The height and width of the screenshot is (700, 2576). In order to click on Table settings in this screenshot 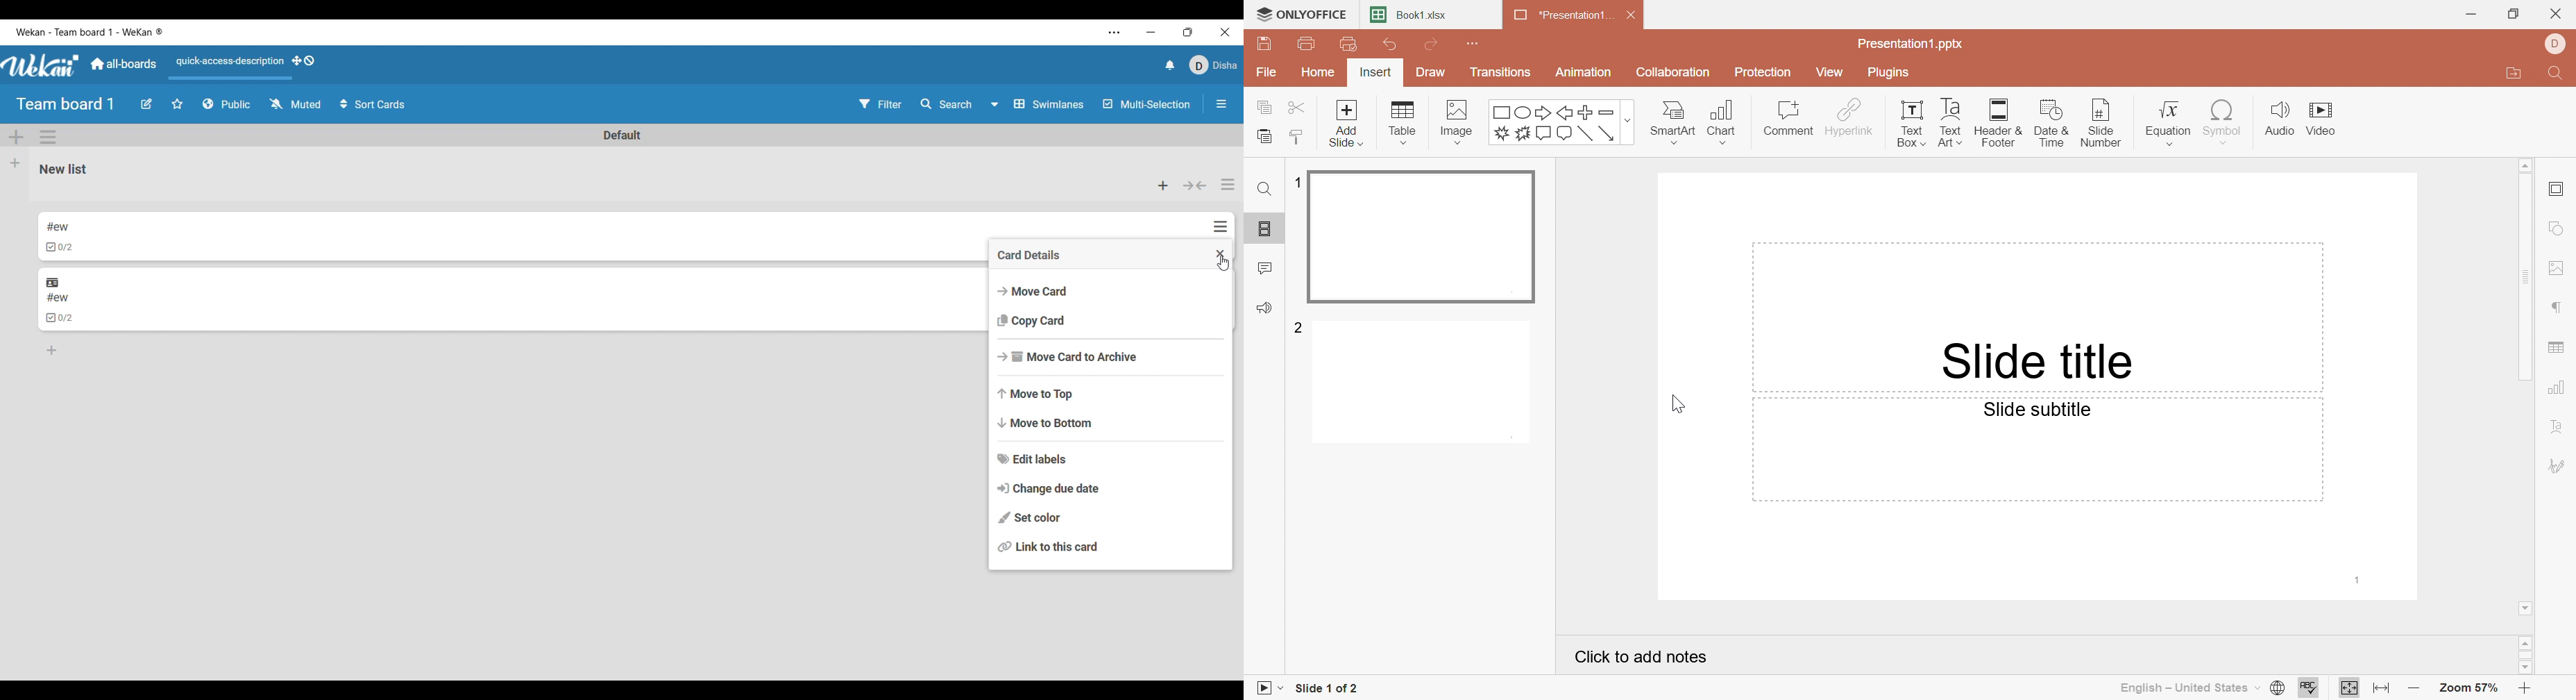, I will do `click(2557, 349)`.